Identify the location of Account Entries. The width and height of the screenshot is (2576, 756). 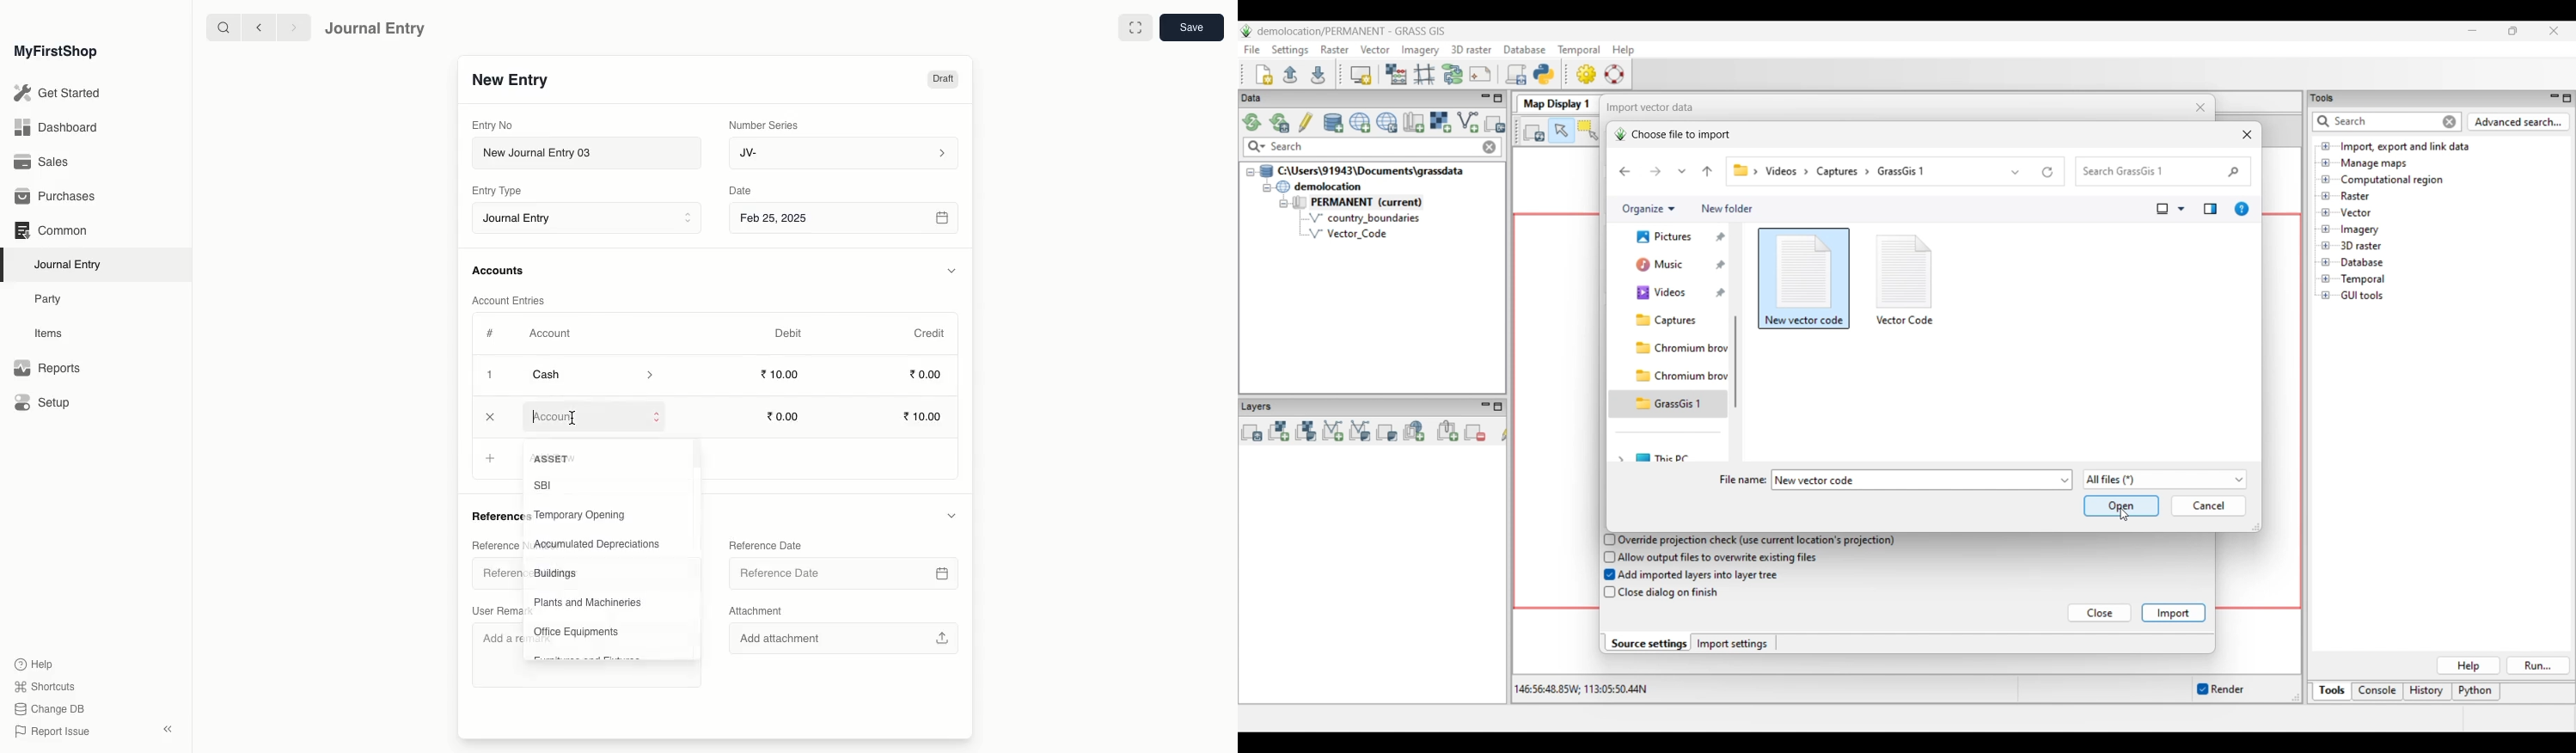
(515, 301).